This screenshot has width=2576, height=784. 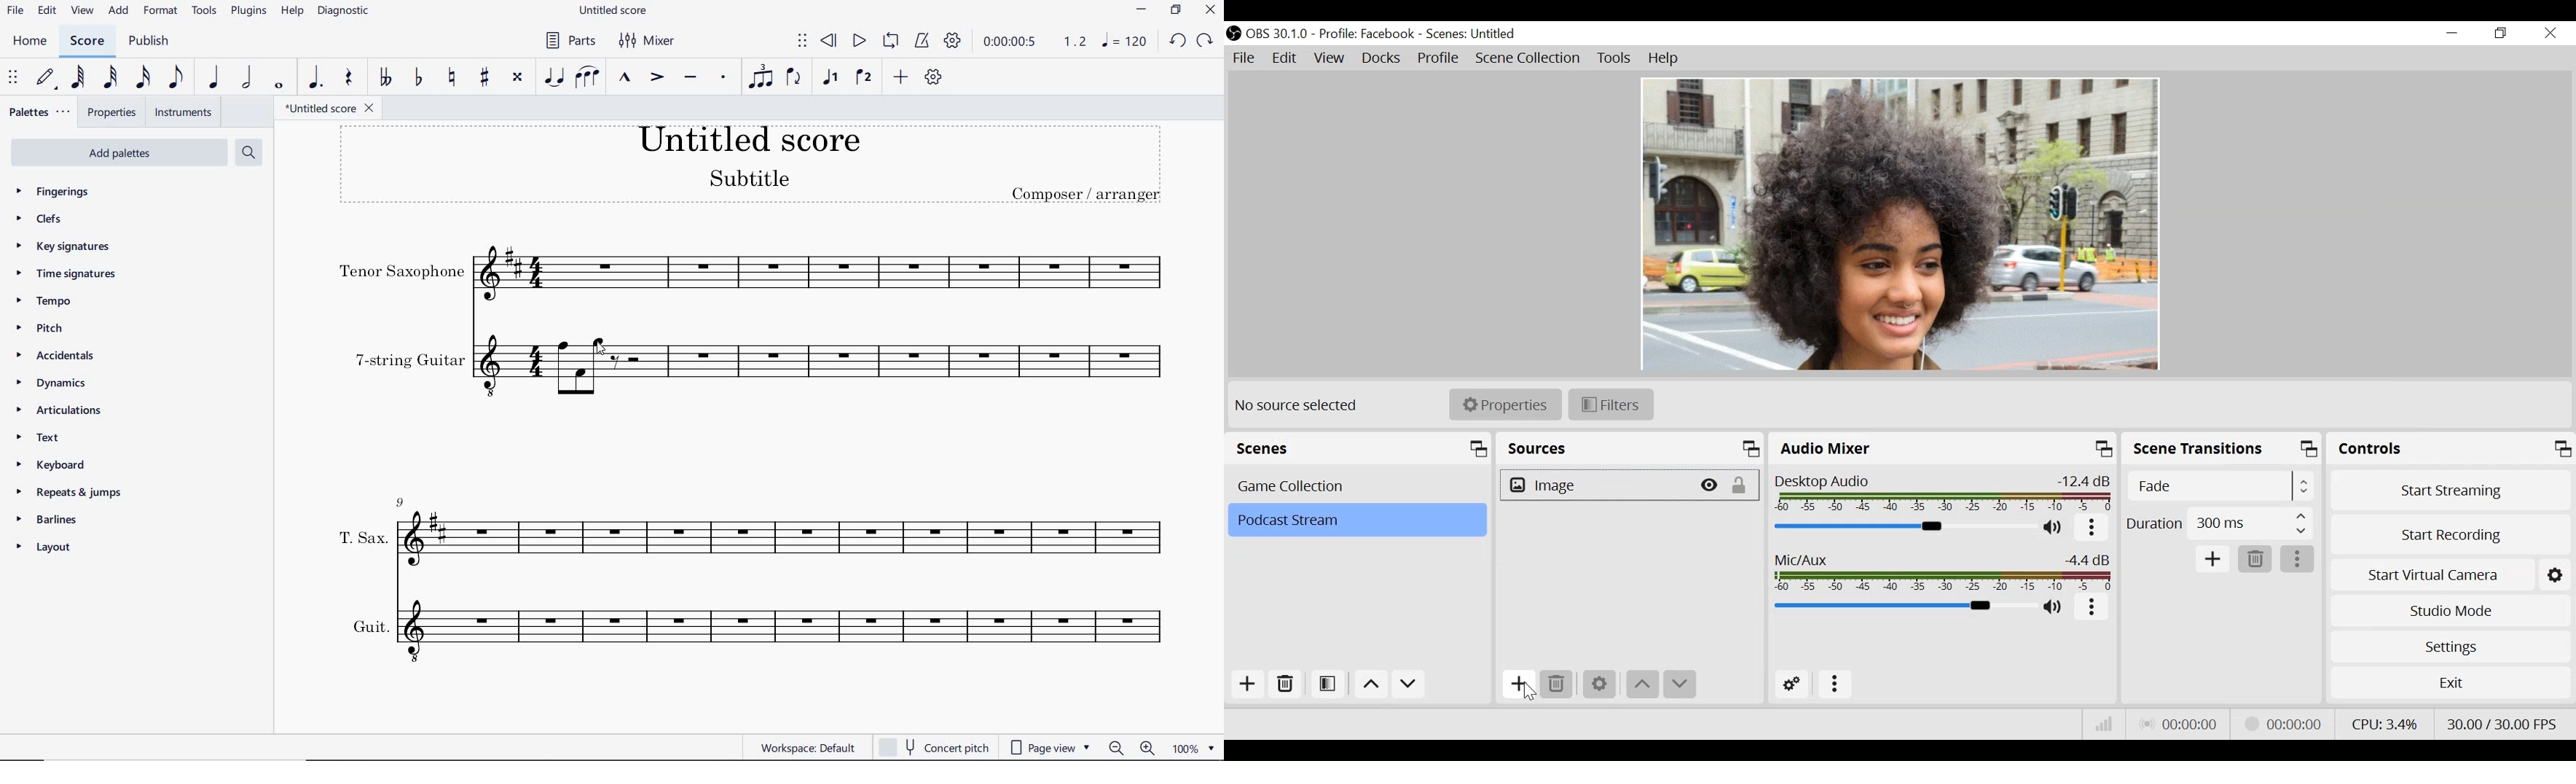 What do you see at coordinates (1743, 485) in the screenshot?
I see `(un)lock` at bounding box center [1743, 485].